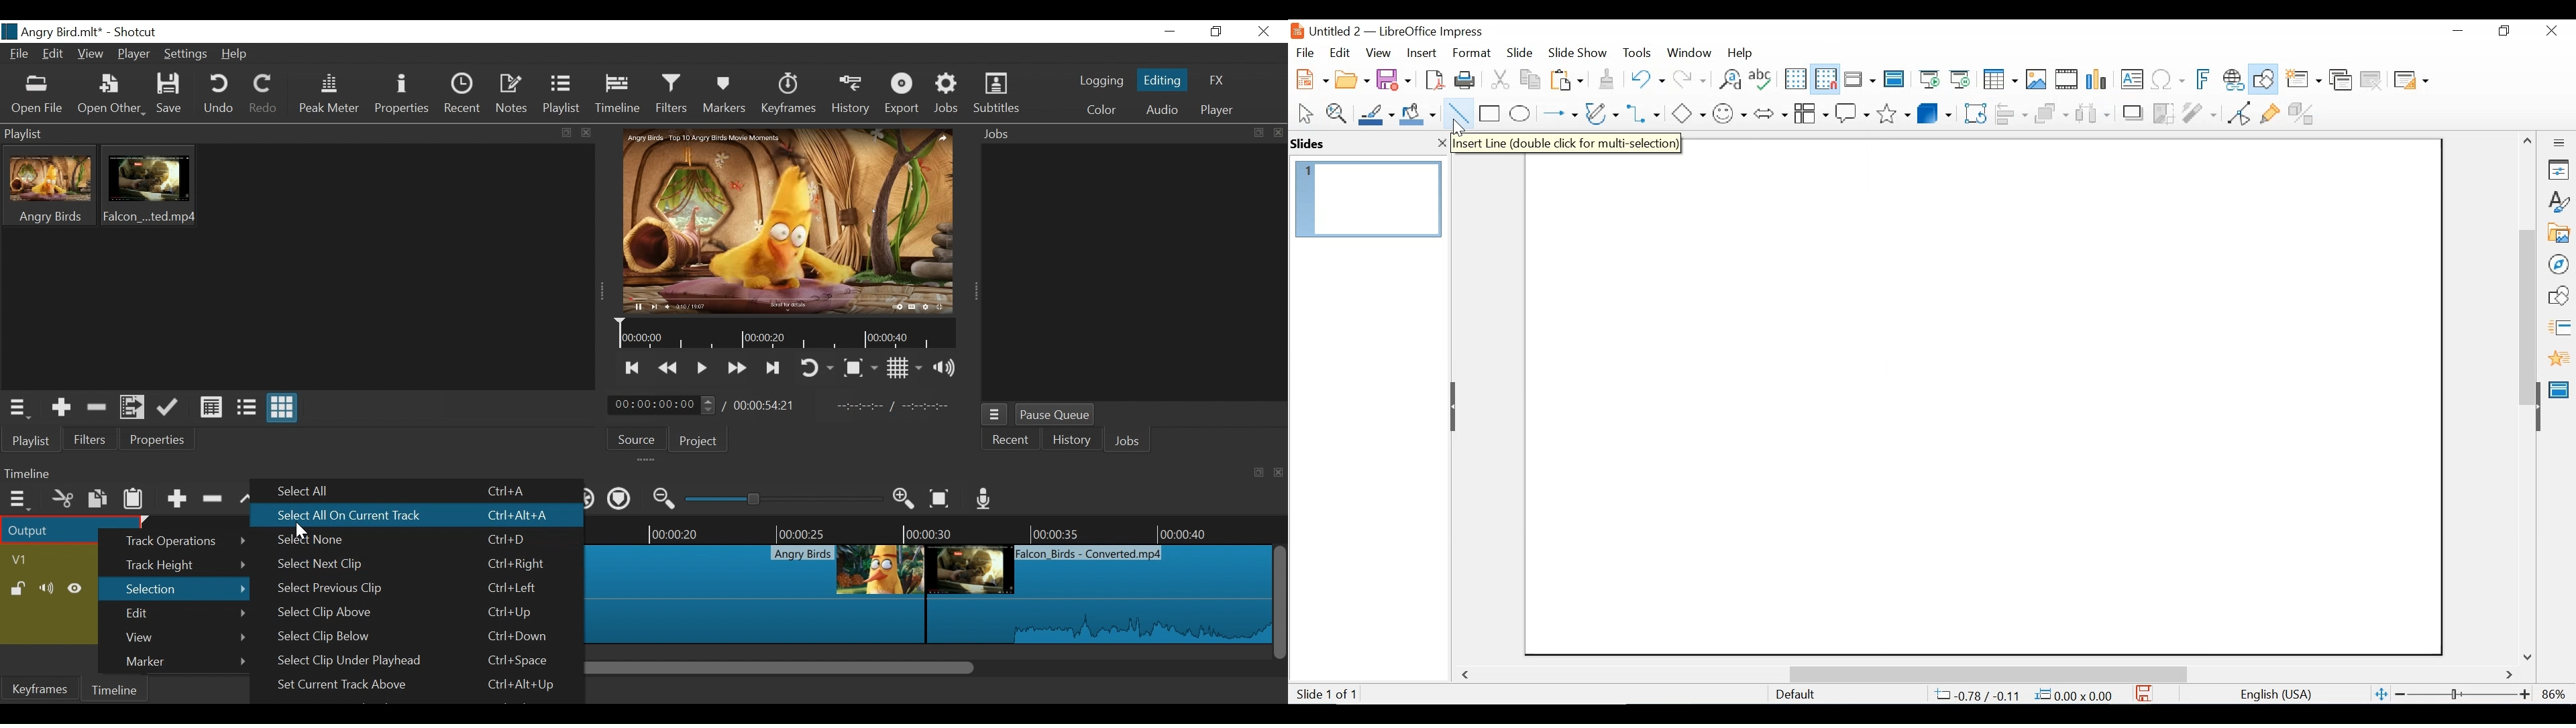 This screenshot has width=2576, height=728. I want to click on Project Name, so click(51, 32).